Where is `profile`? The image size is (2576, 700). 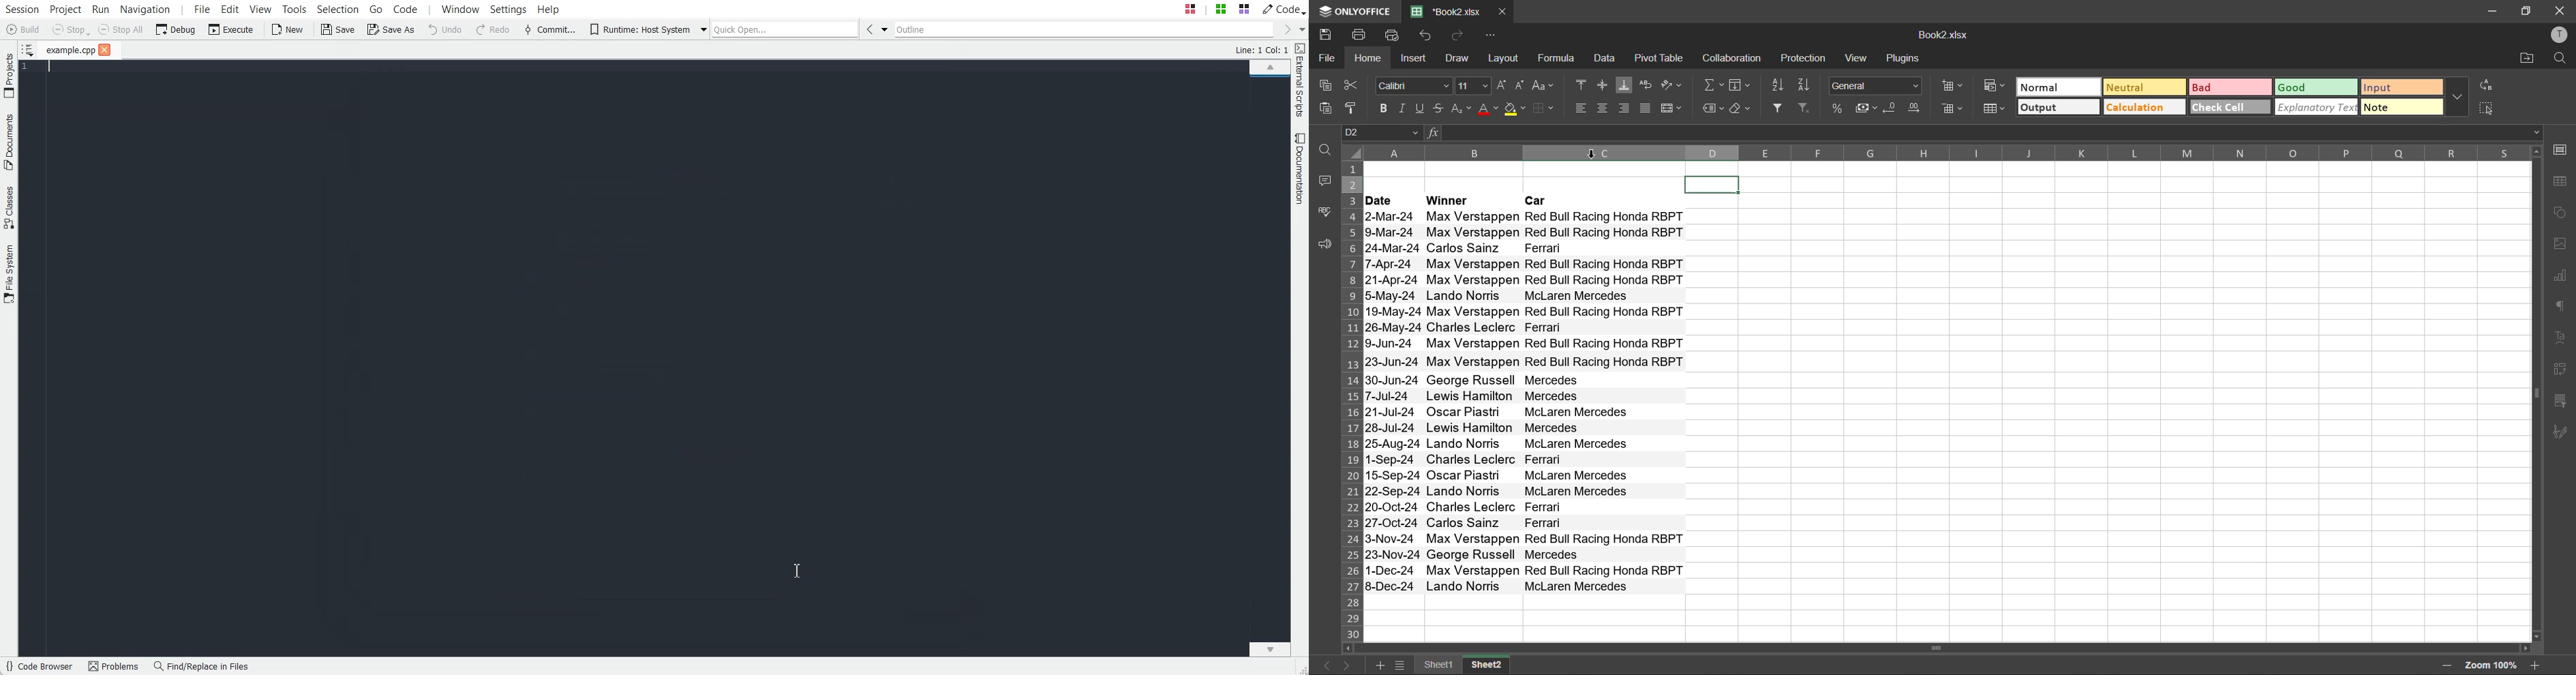 profile is located at coordinates (2560, 34).